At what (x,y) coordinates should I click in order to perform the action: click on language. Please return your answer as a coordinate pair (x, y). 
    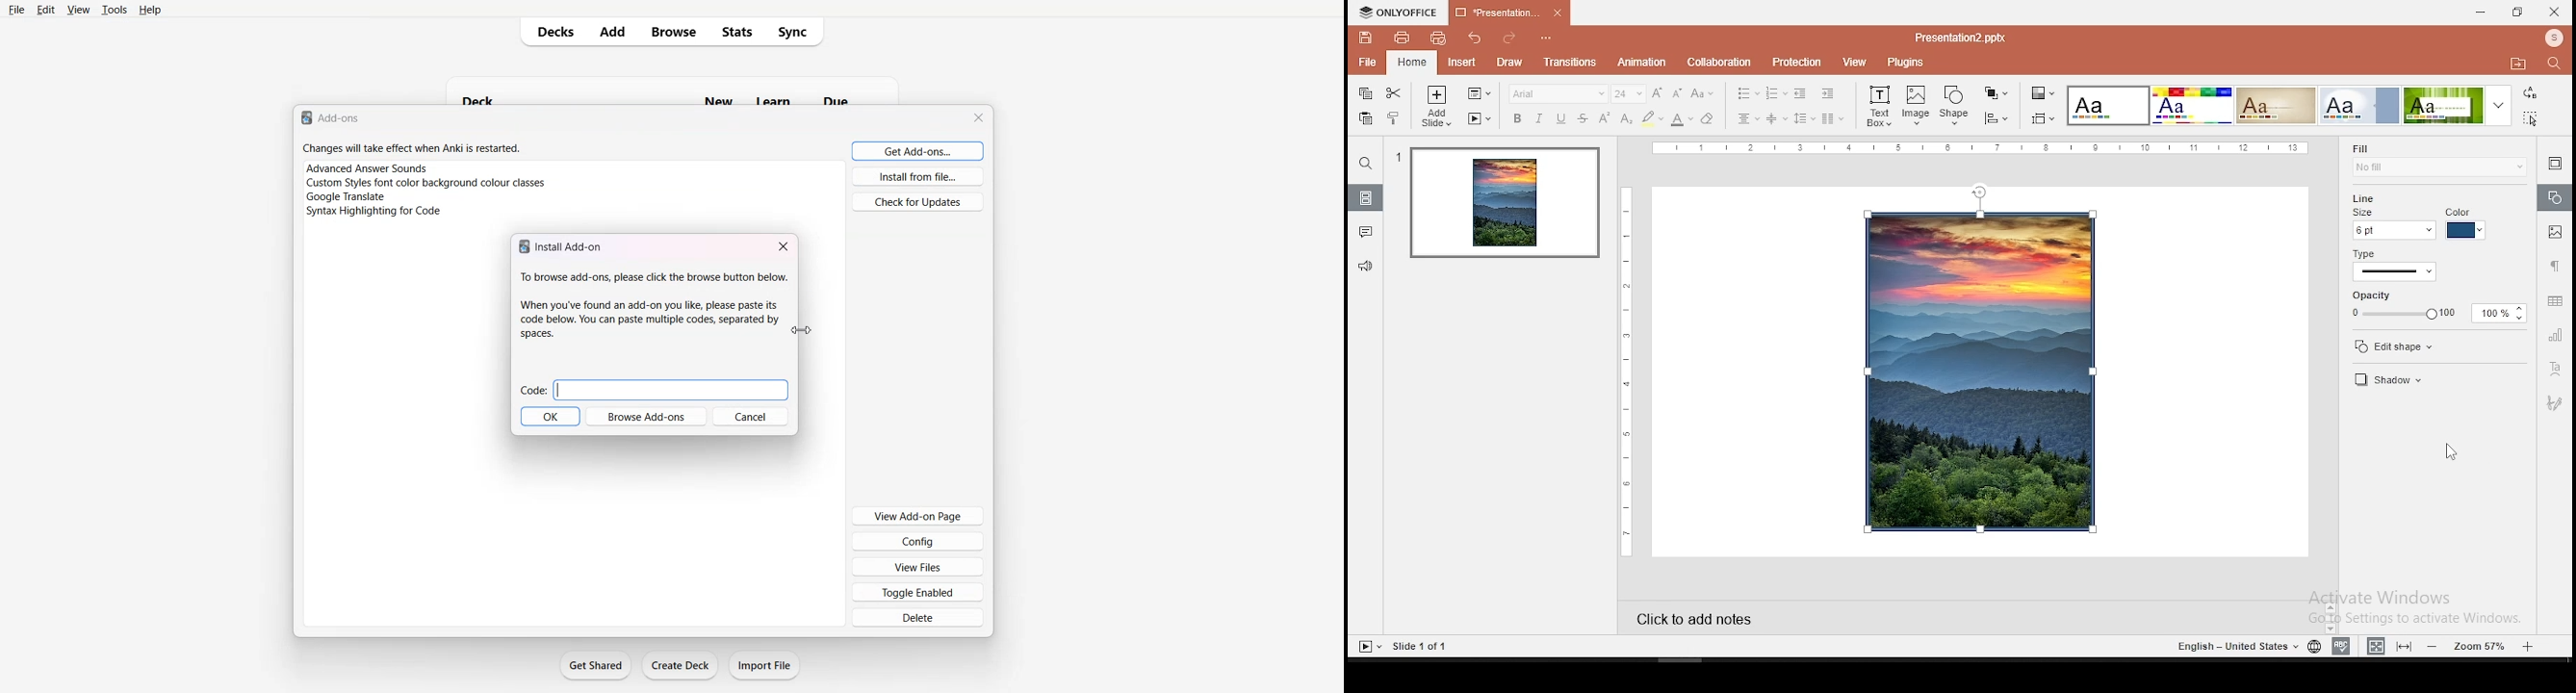
    Looking at the image, I should click on (2313, 646).